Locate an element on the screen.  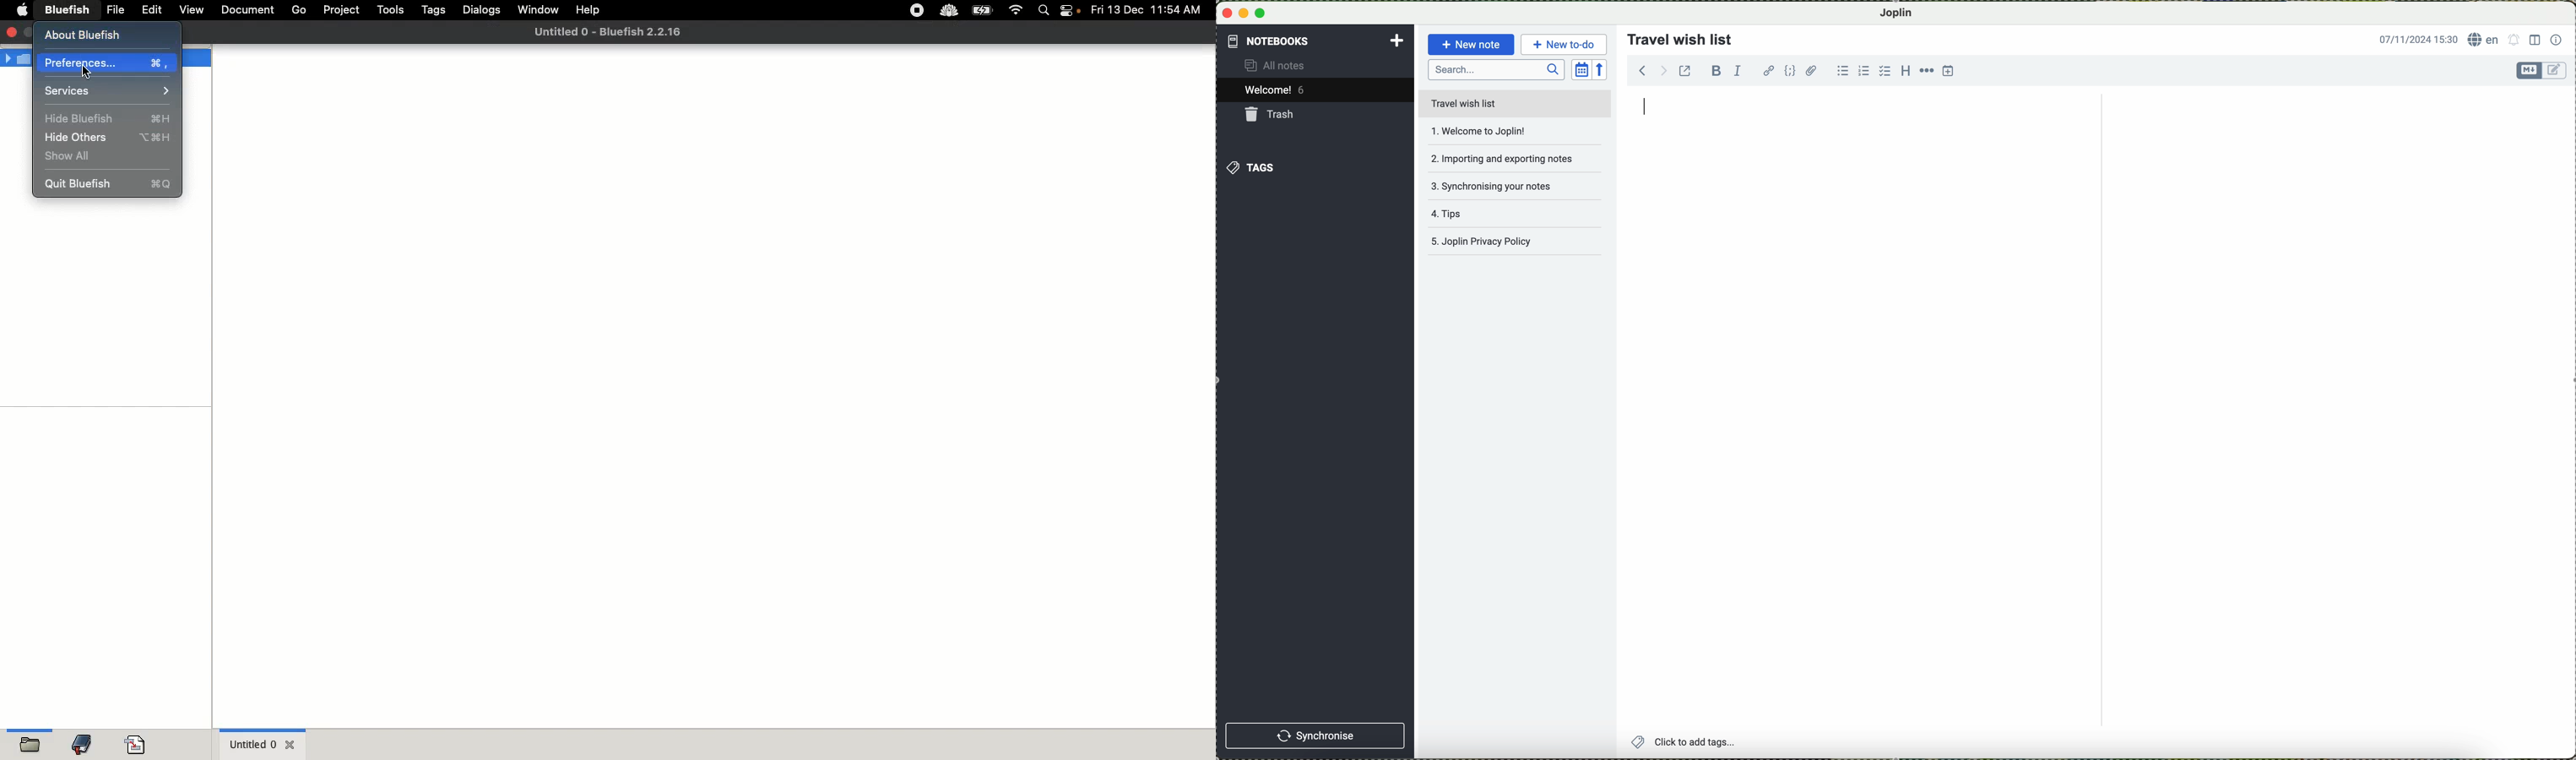
synchronise button is located at coordinates (1317, 735).